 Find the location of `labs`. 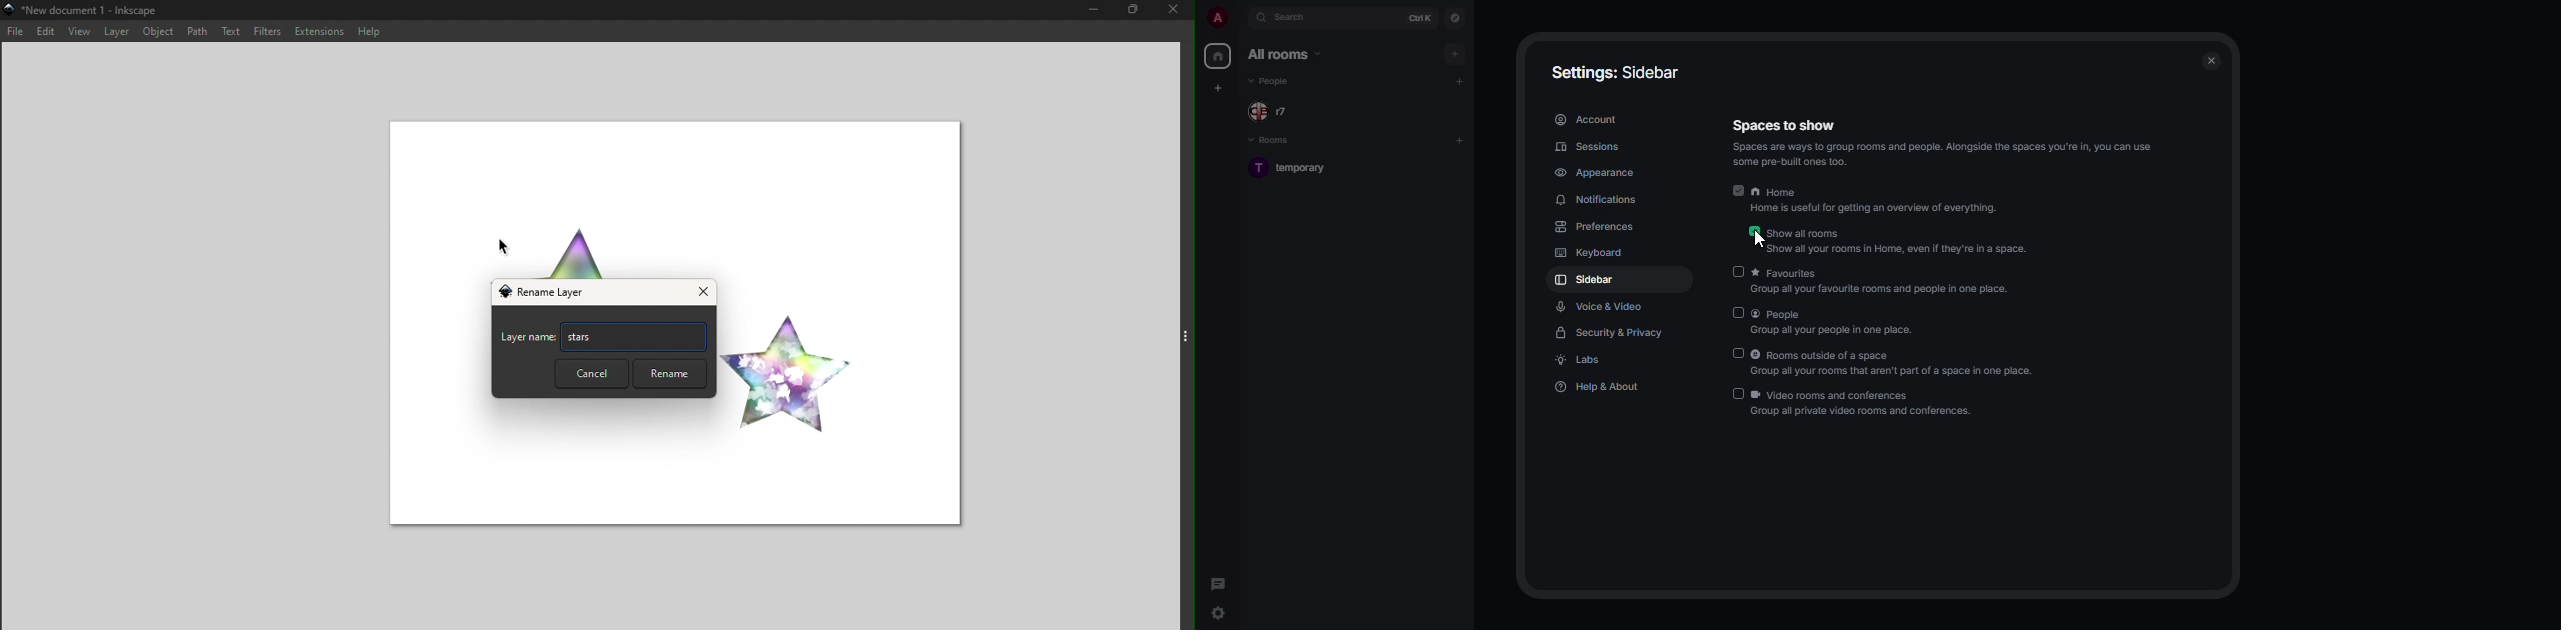

labs is located at coordinates (1581, 362).